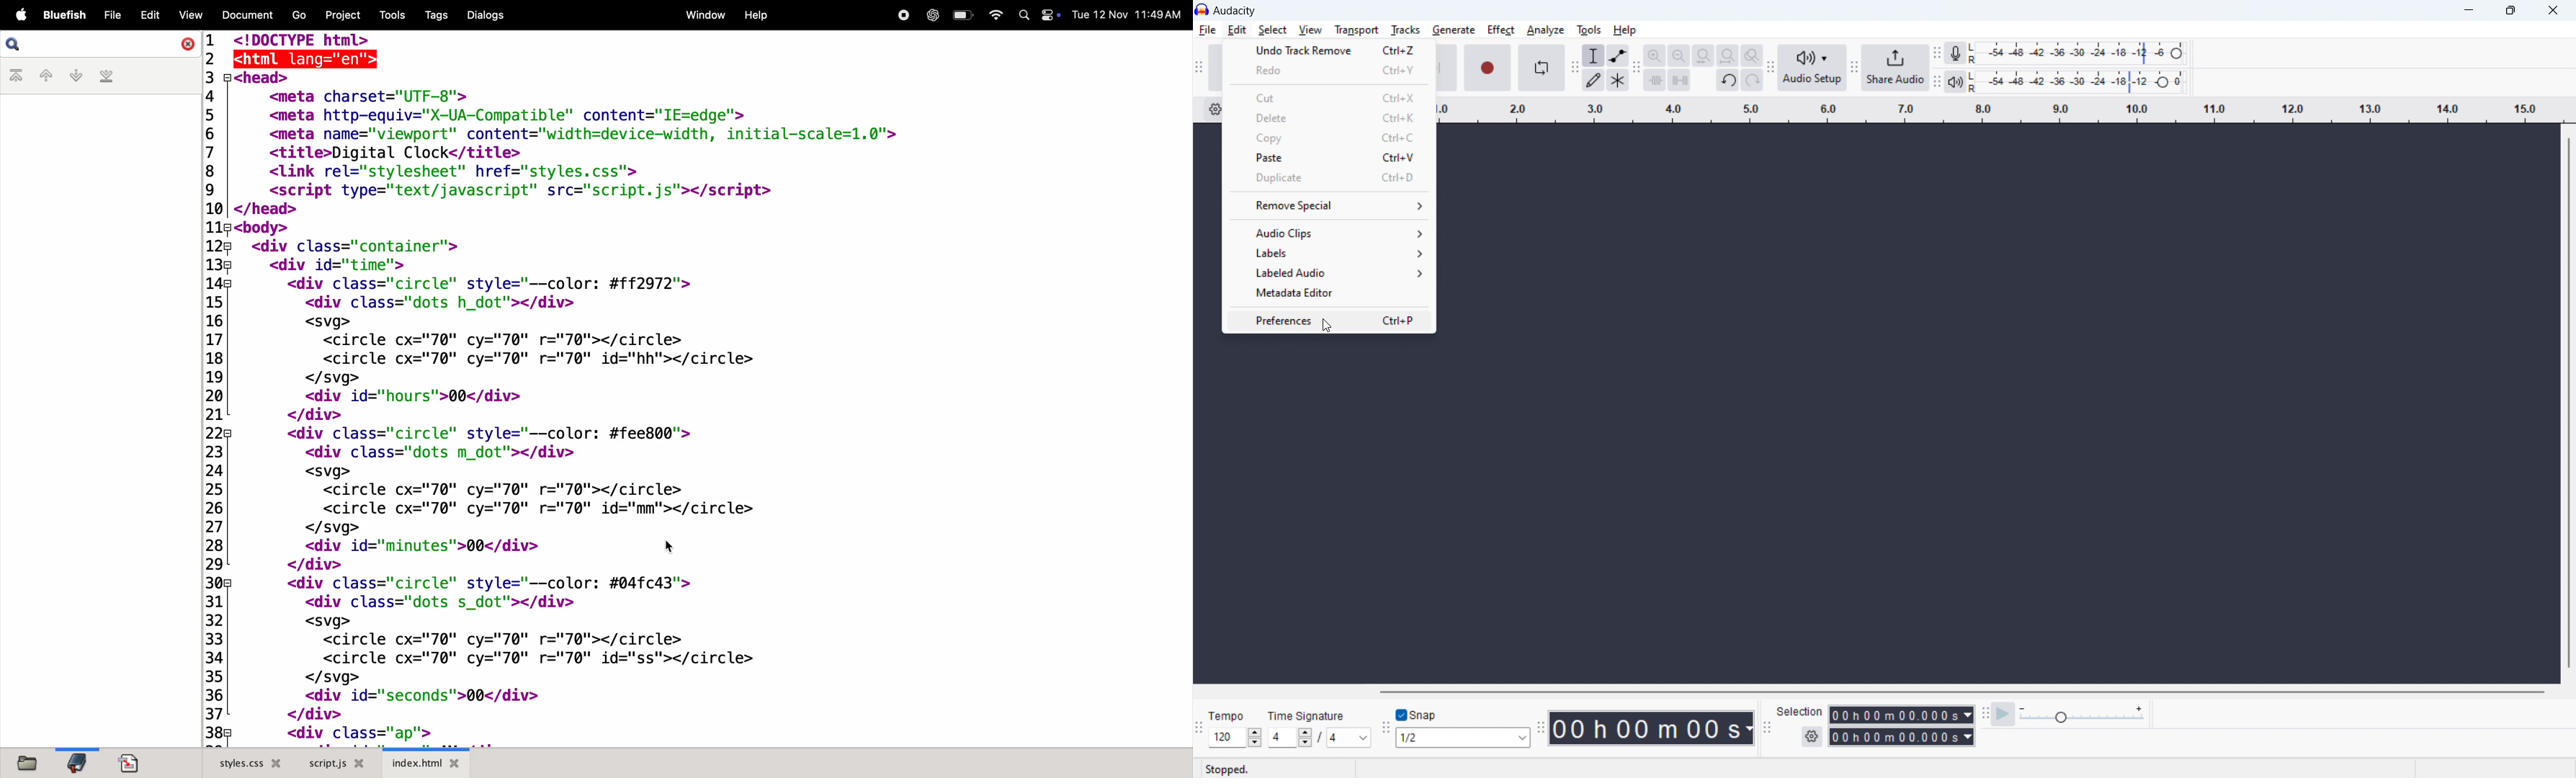 This screenshot has width=2576, height=784. Describe the element at coordinates (2003, 715) in the screenshot. I see `play at speed` at that location.